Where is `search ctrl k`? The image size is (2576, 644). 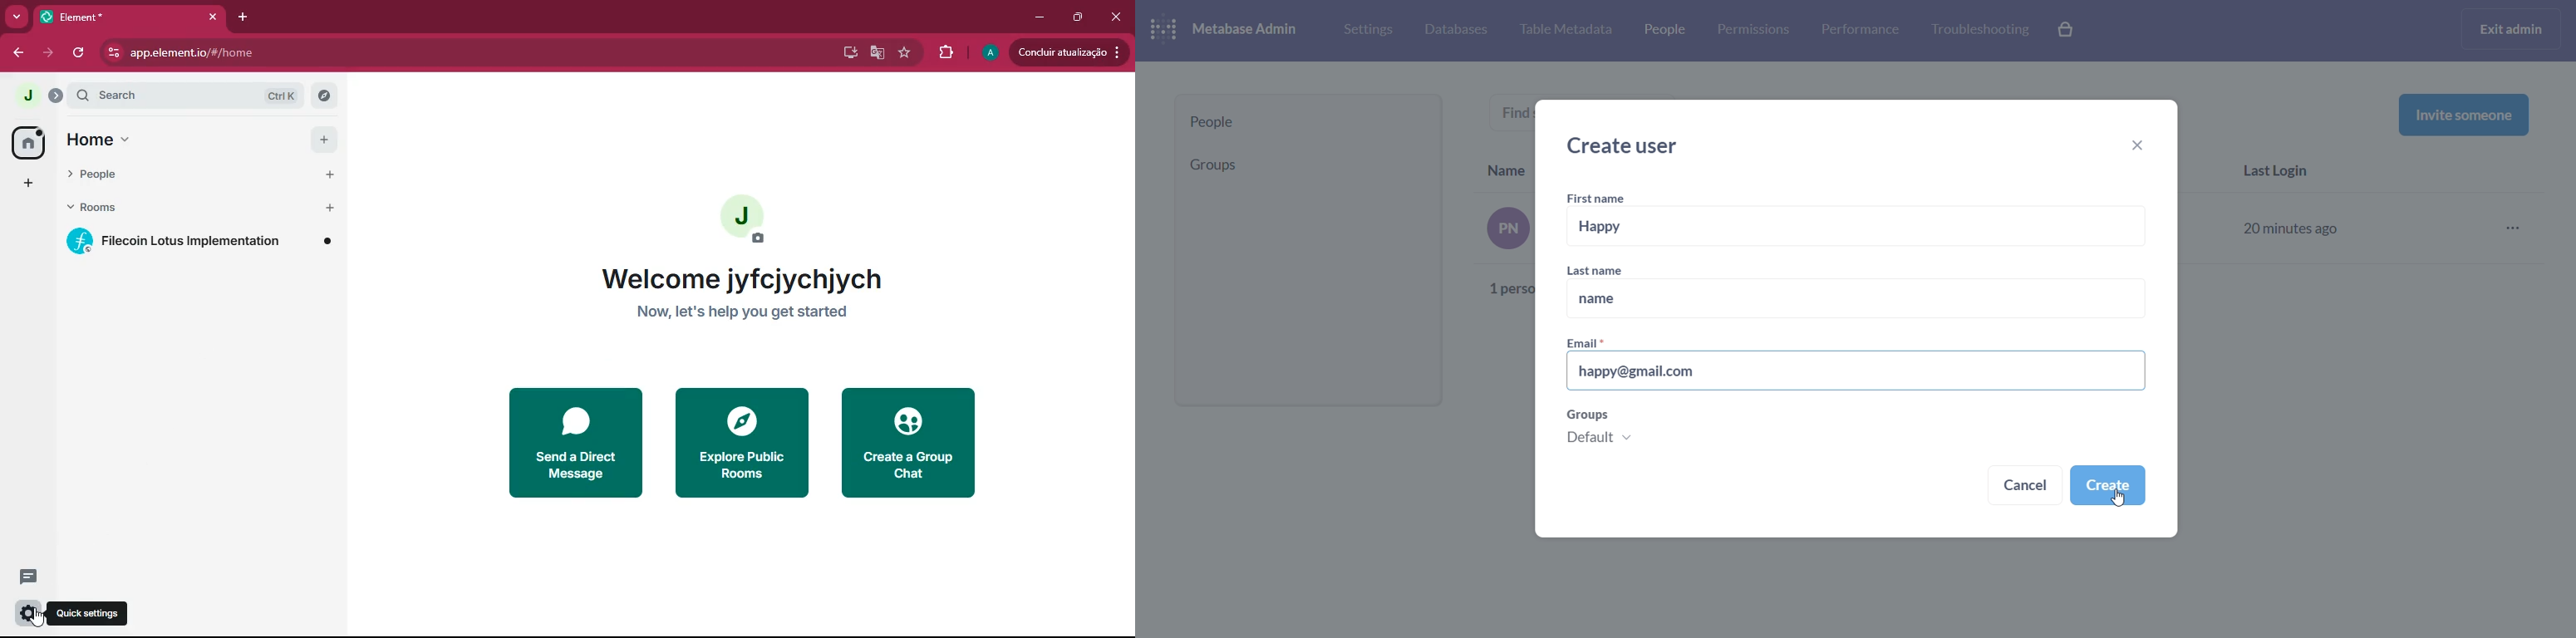 search ctrl k is located at coordinates (192, 96).